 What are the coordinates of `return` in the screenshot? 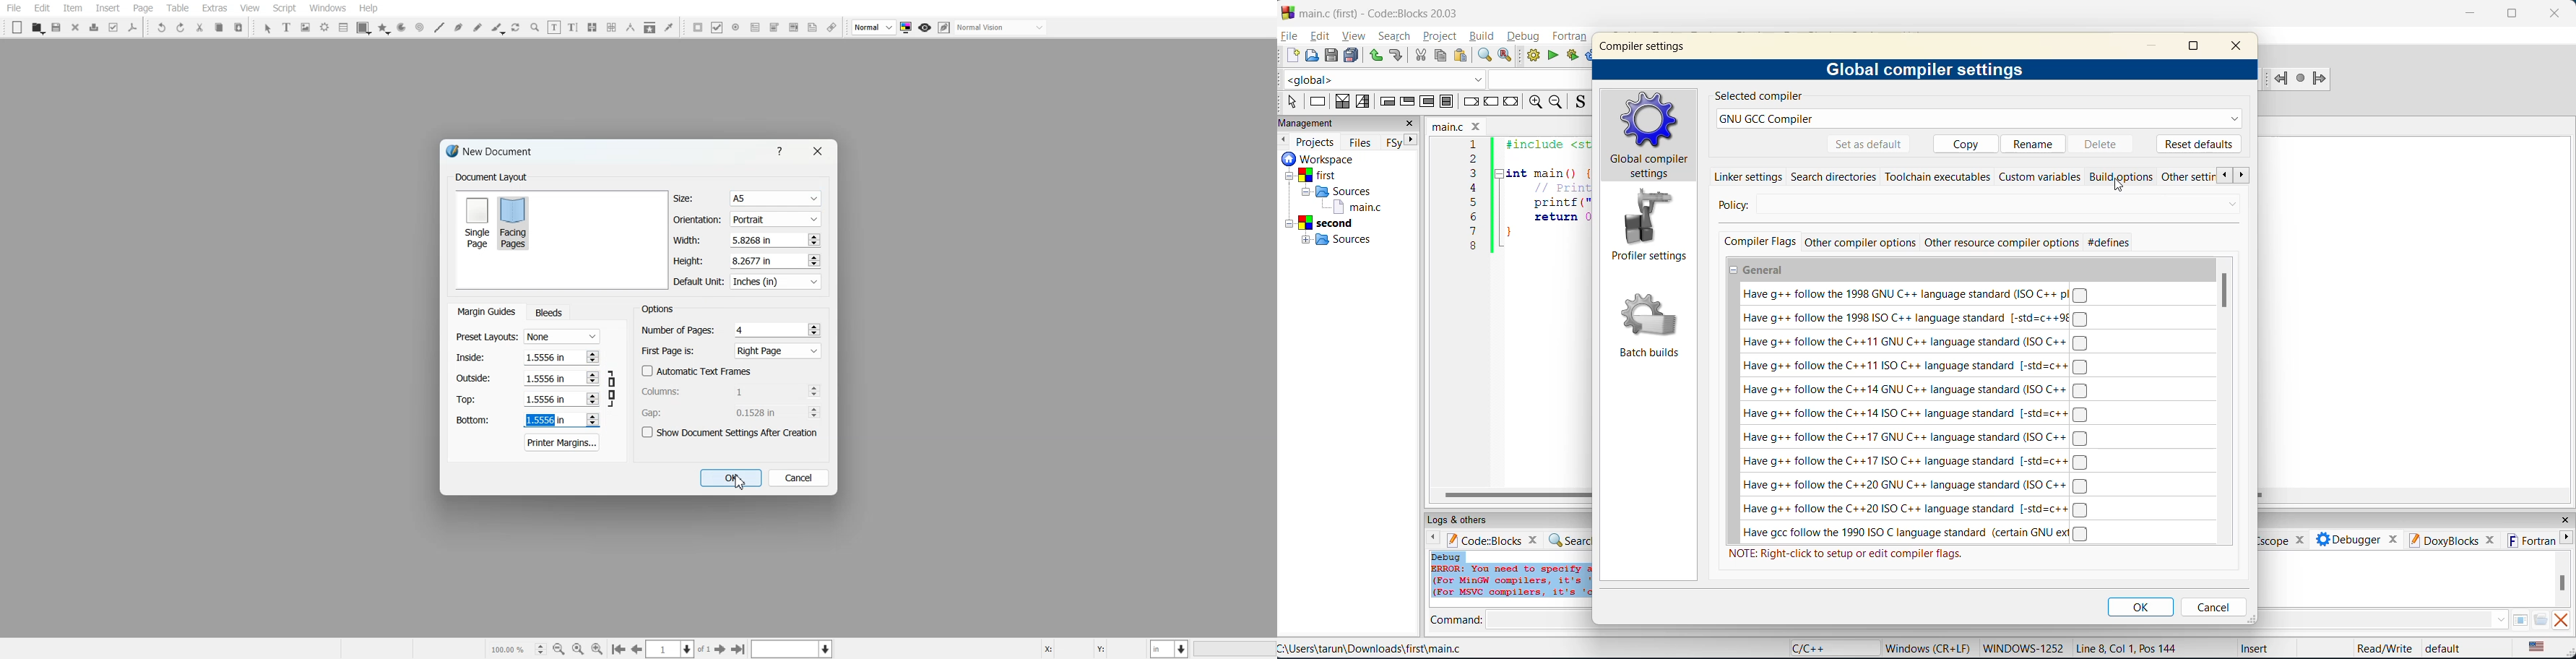 It's located at (1513, 101).